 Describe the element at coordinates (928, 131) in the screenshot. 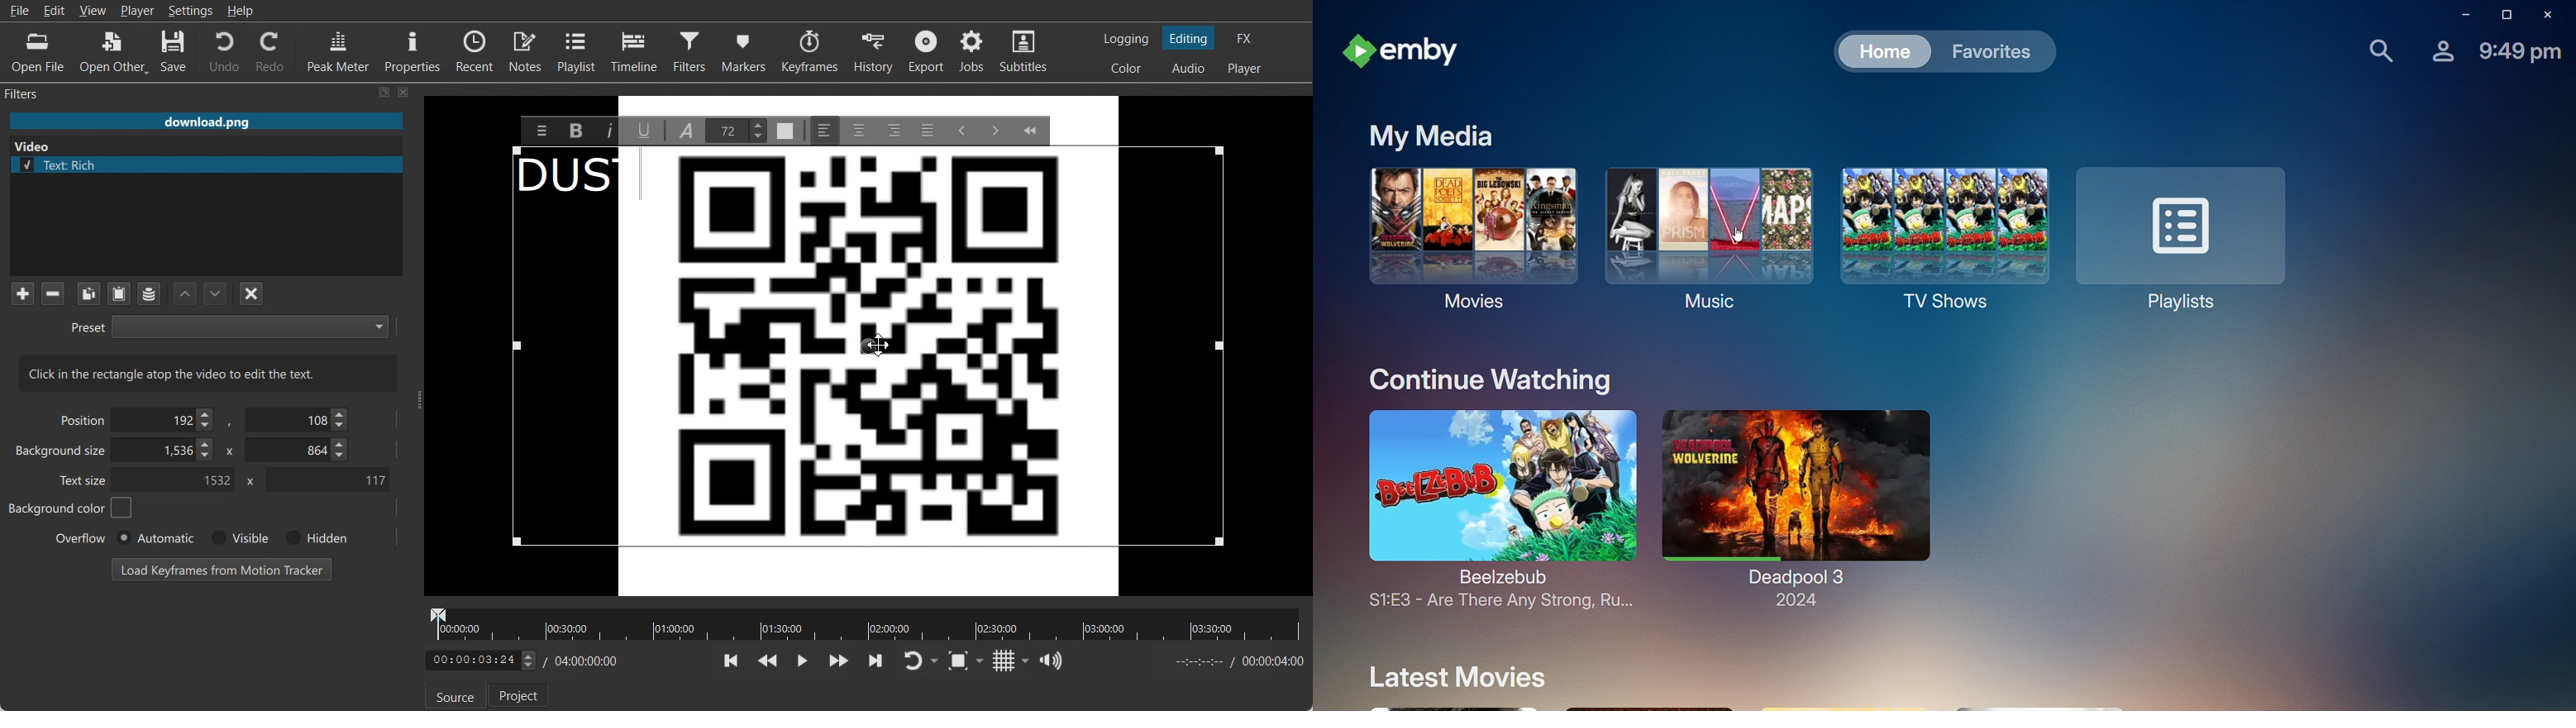

I see `Justify` at that location.